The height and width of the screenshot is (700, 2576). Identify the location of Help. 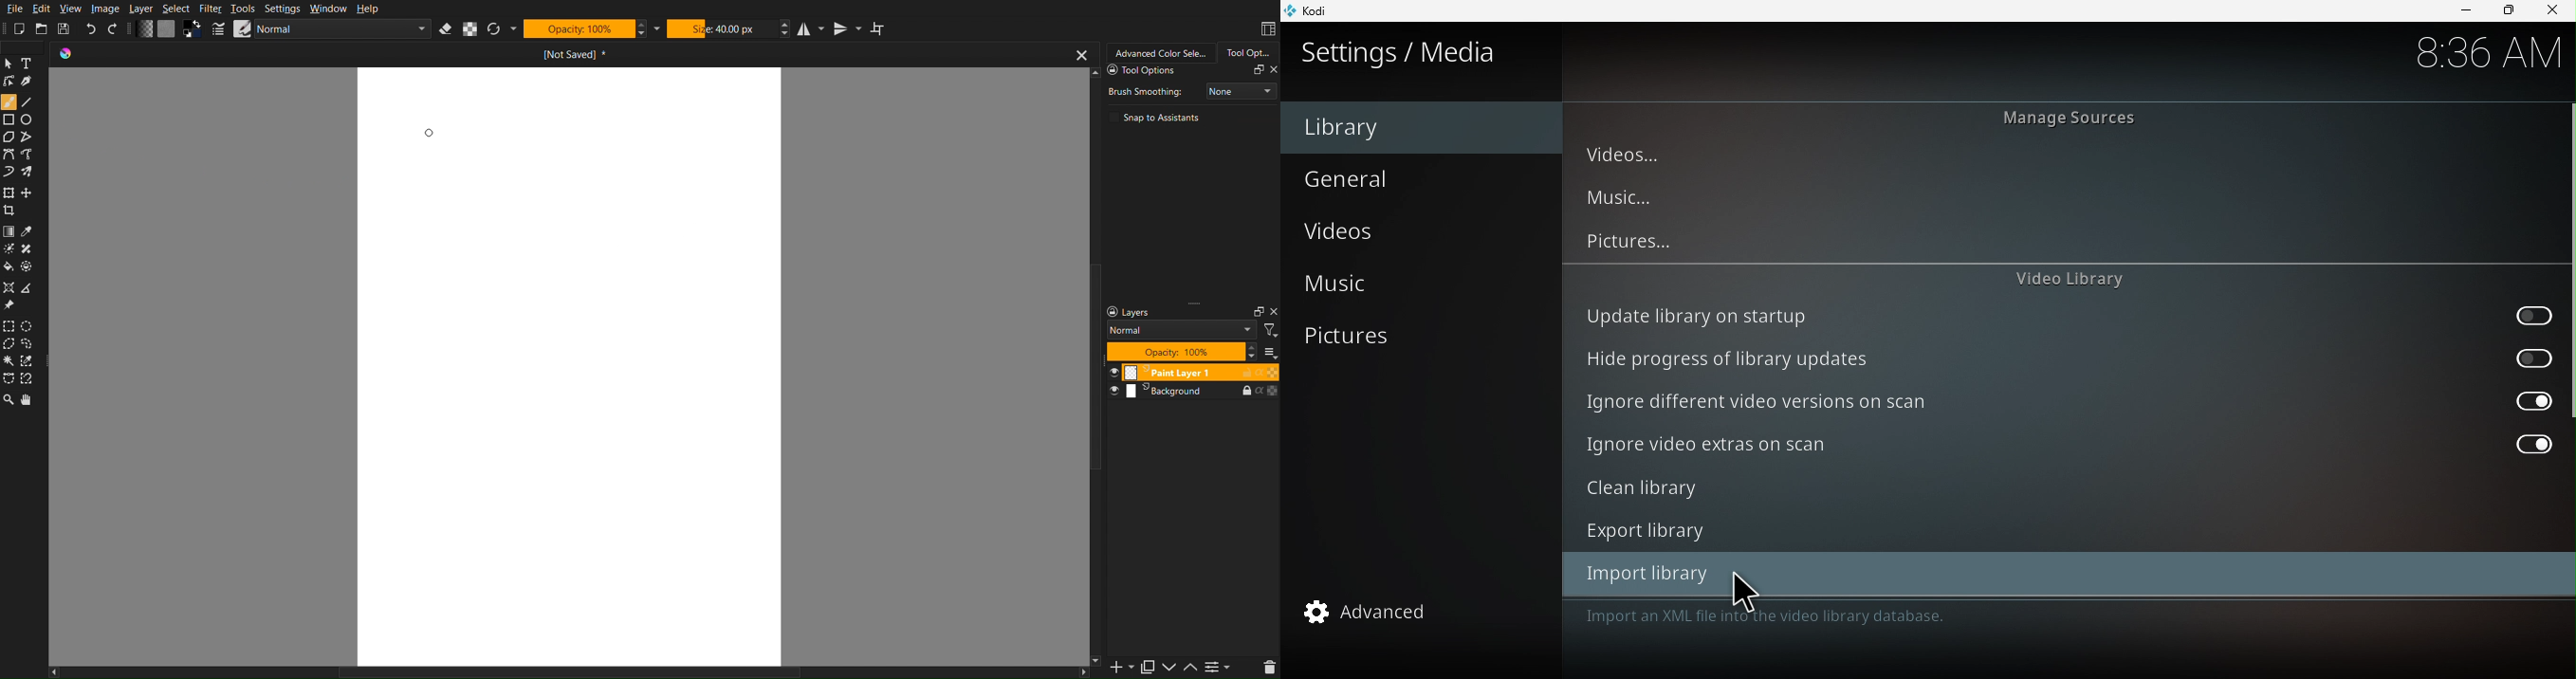
(368, 8).